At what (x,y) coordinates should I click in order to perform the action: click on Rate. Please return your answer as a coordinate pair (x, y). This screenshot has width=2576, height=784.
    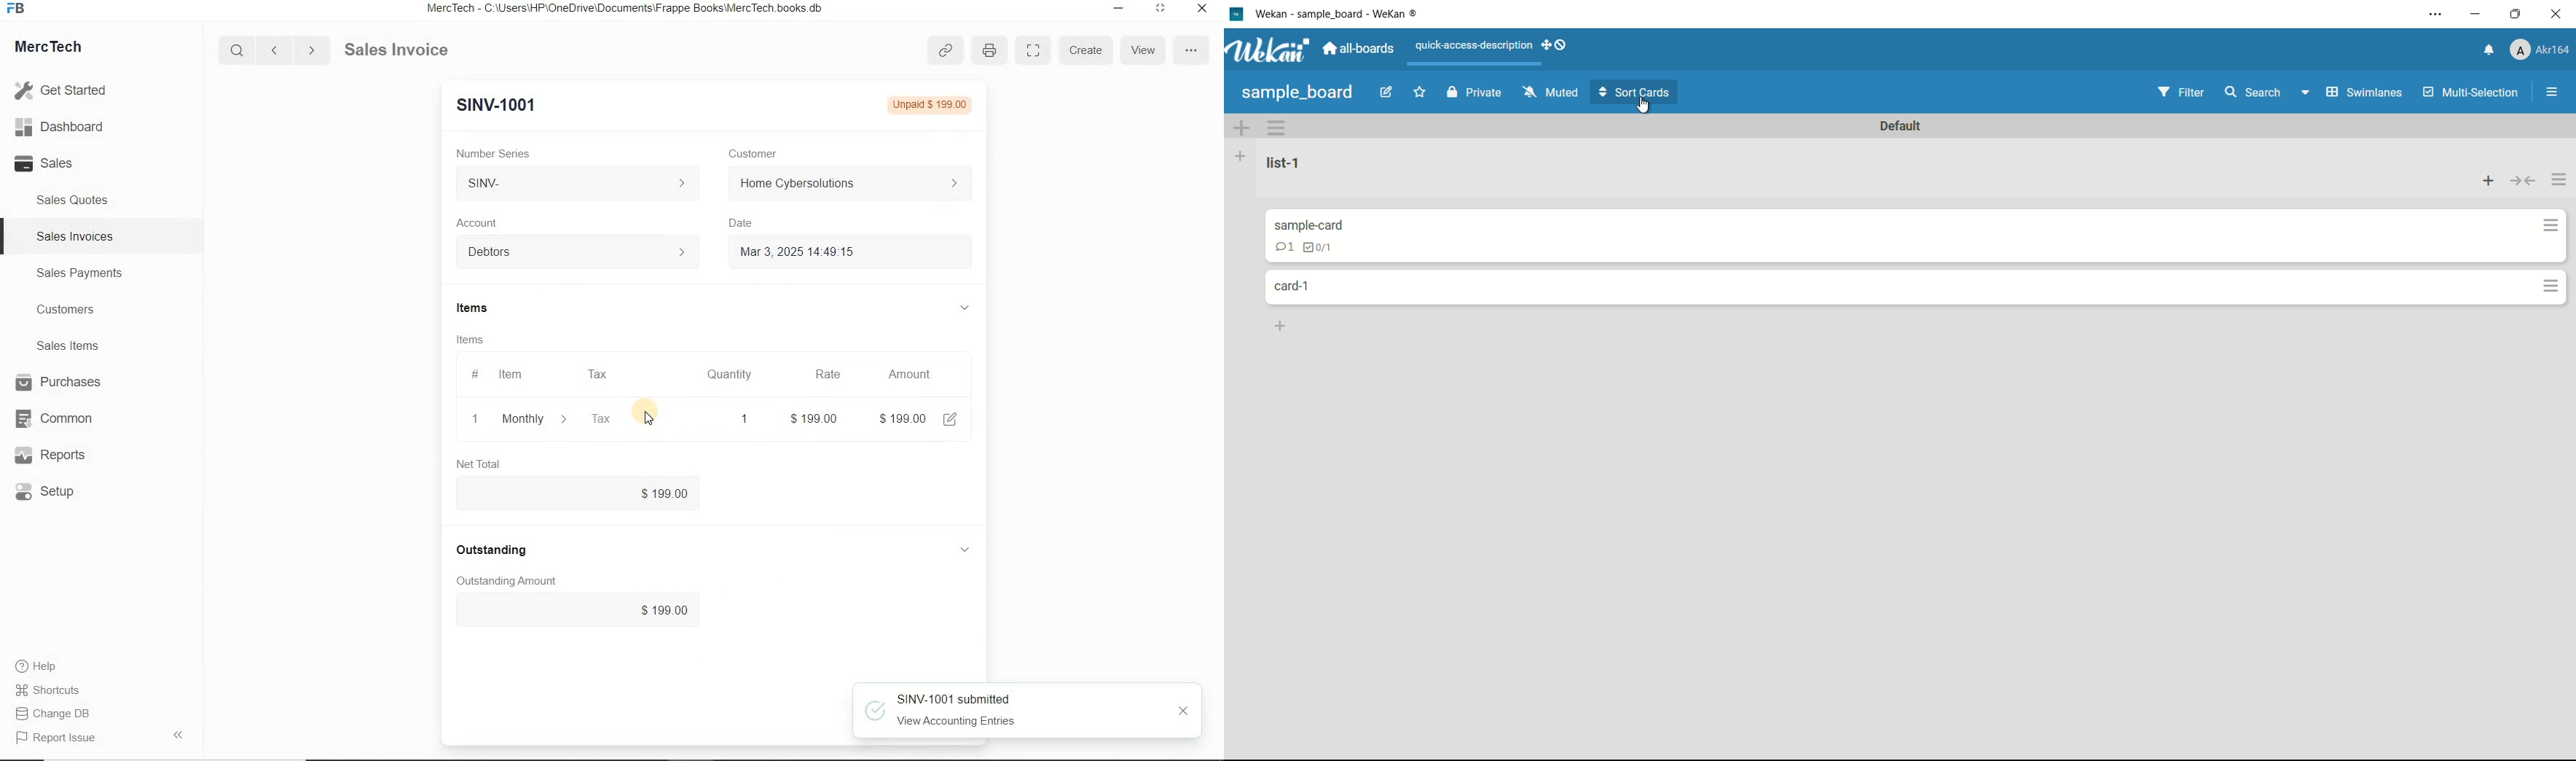
    Looking at the image, I should click on (820, 375).